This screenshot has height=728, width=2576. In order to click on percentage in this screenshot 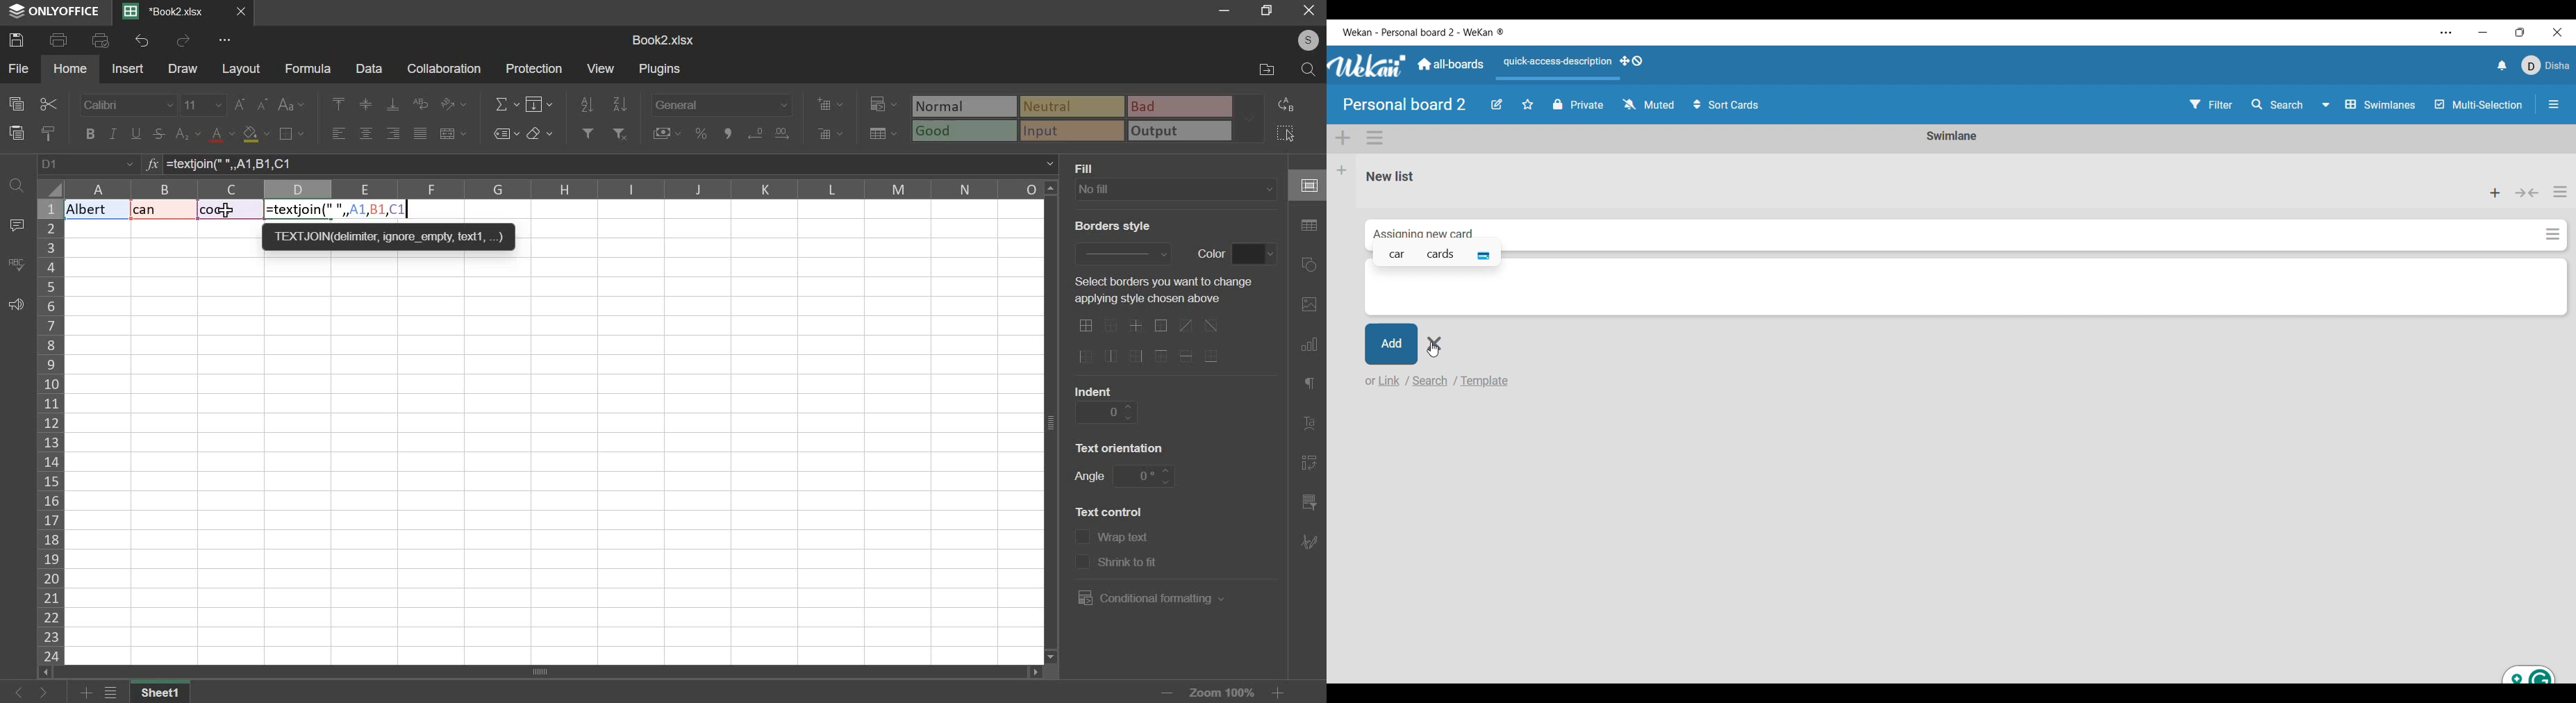, I will do `click(700, 133)`.